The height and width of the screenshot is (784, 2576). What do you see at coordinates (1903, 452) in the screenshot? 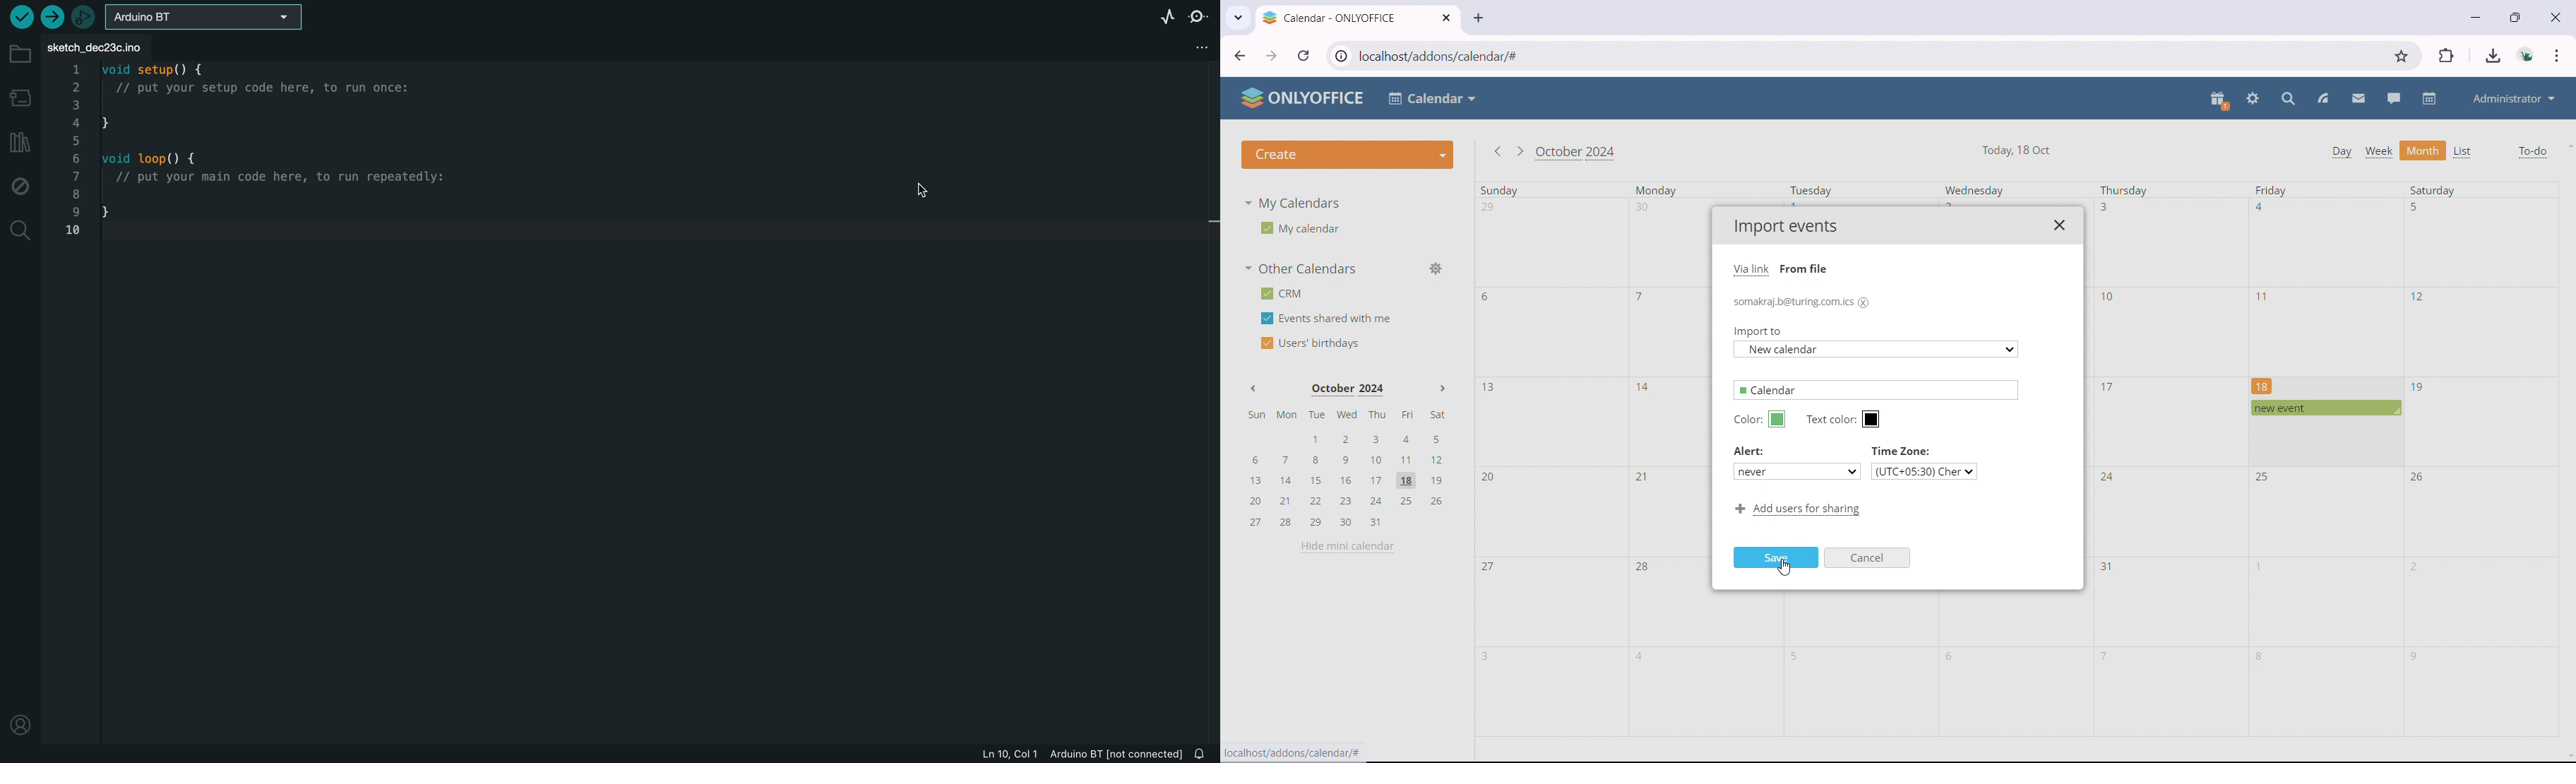
I see `Time Zone:` at bounding box center [1903, 452].